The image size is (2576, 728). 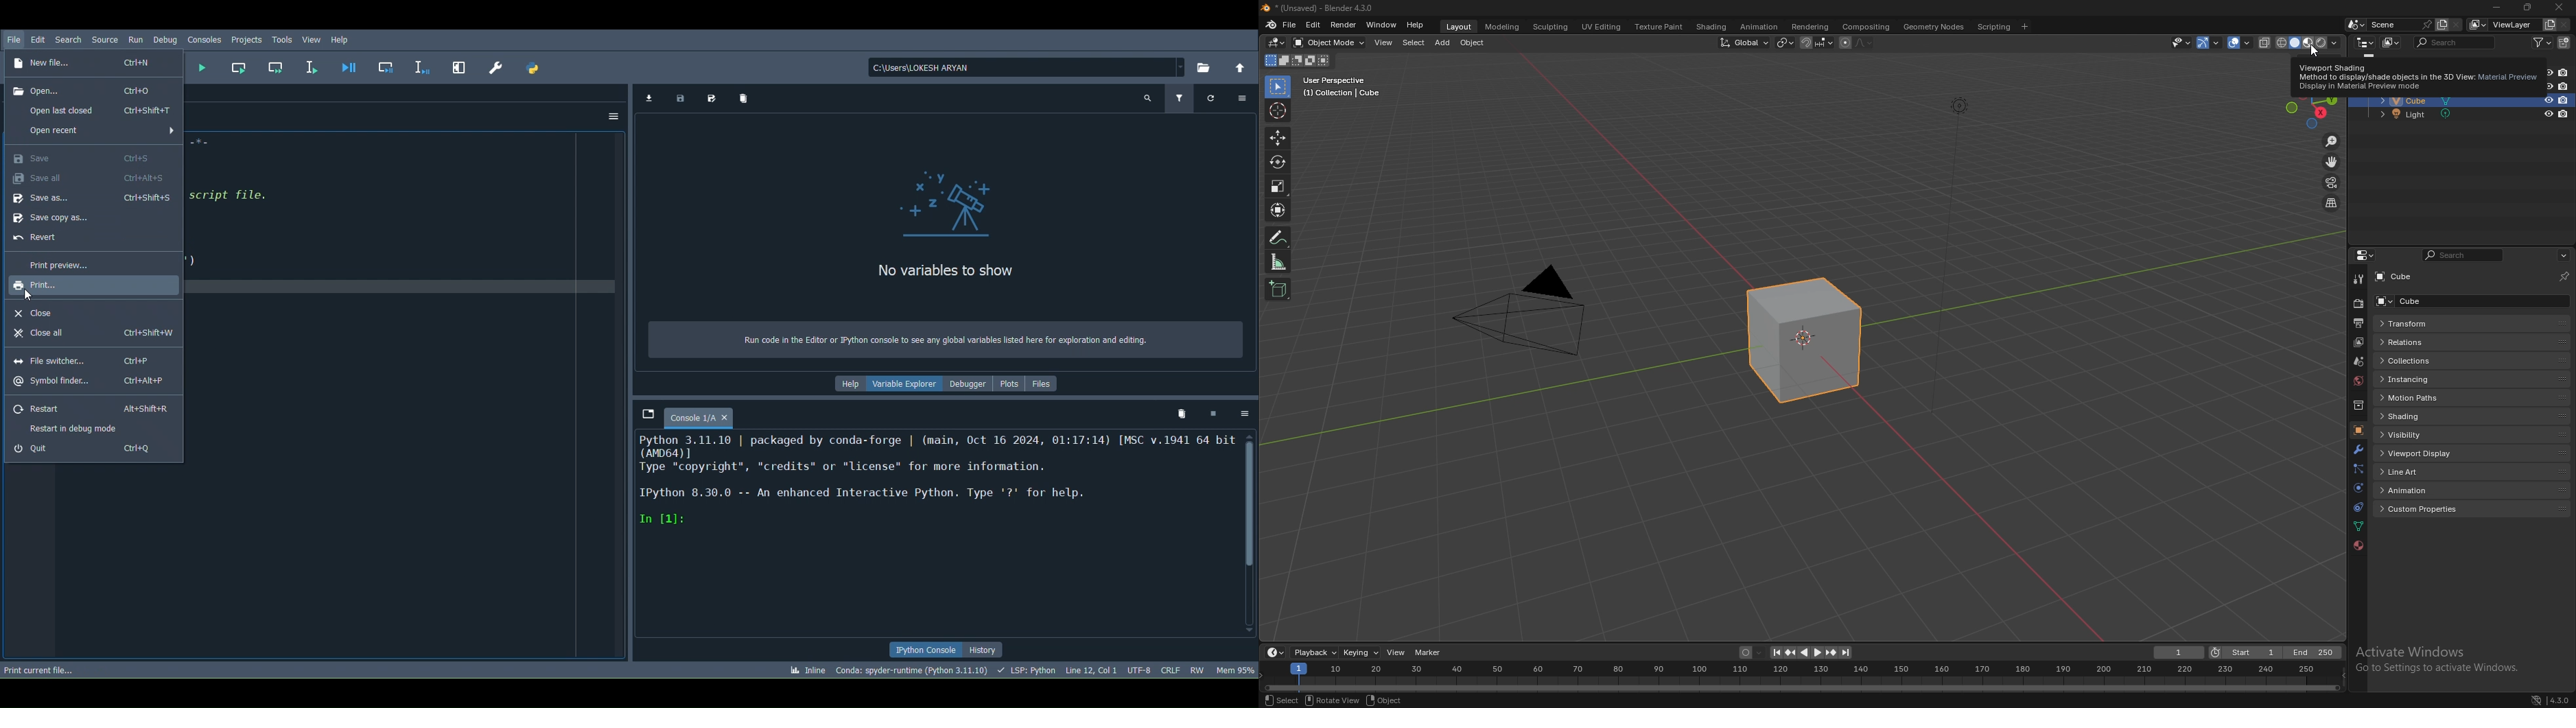 I want to click on scene, so click(x=2400, y=25).